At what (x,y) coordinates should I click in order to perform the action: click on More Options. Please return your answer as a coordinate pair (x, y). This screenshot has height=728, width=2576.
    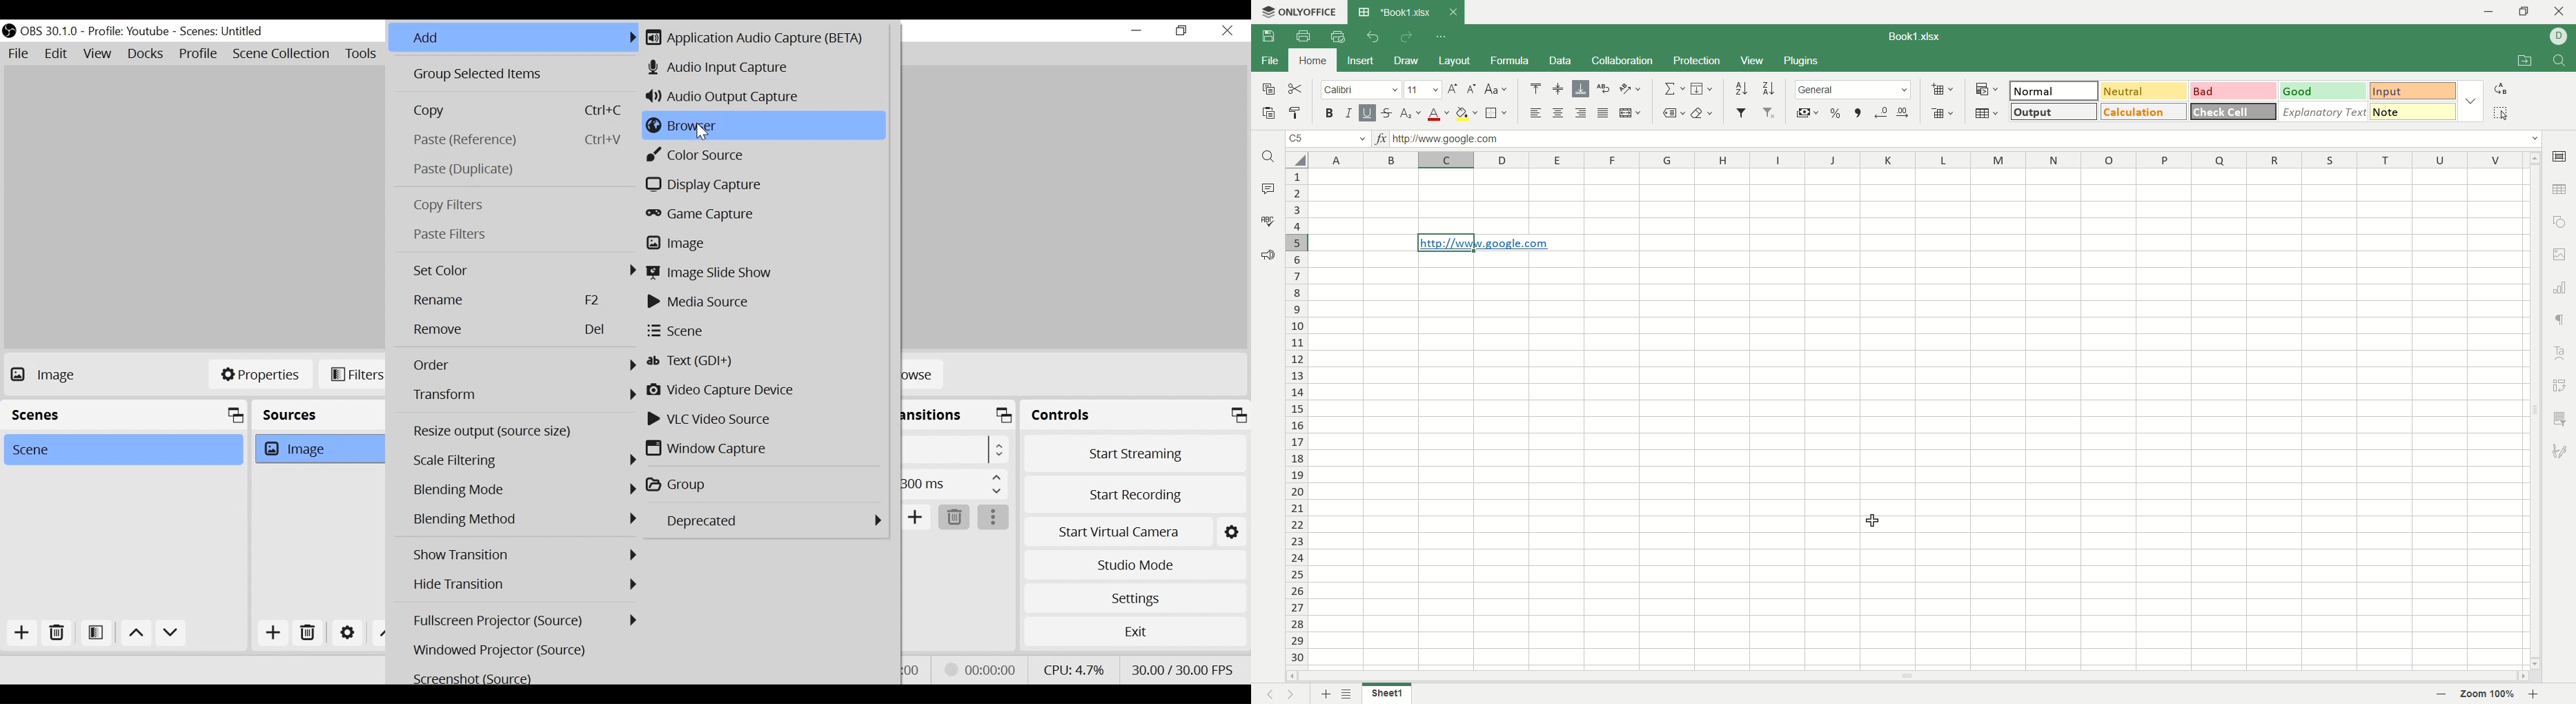
    Looking at the image, I should click on (993, 516).